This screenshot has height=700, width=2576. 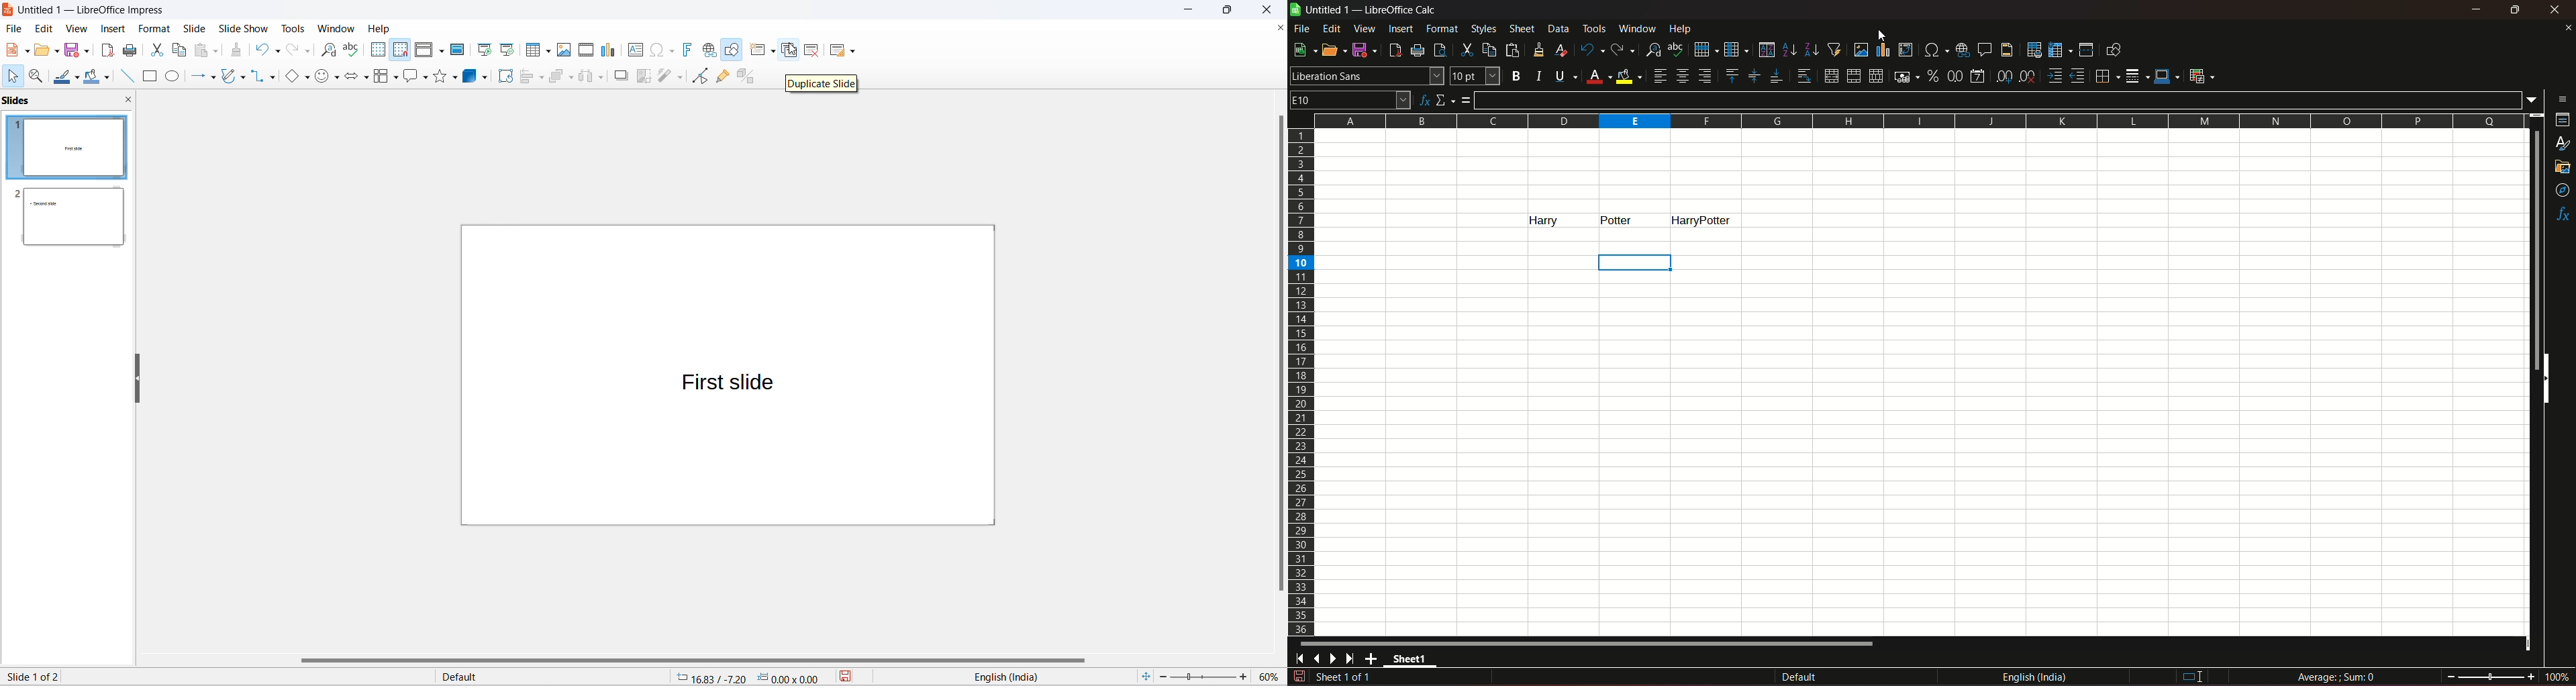 I want to click on column, so click(x=1735, y=48).